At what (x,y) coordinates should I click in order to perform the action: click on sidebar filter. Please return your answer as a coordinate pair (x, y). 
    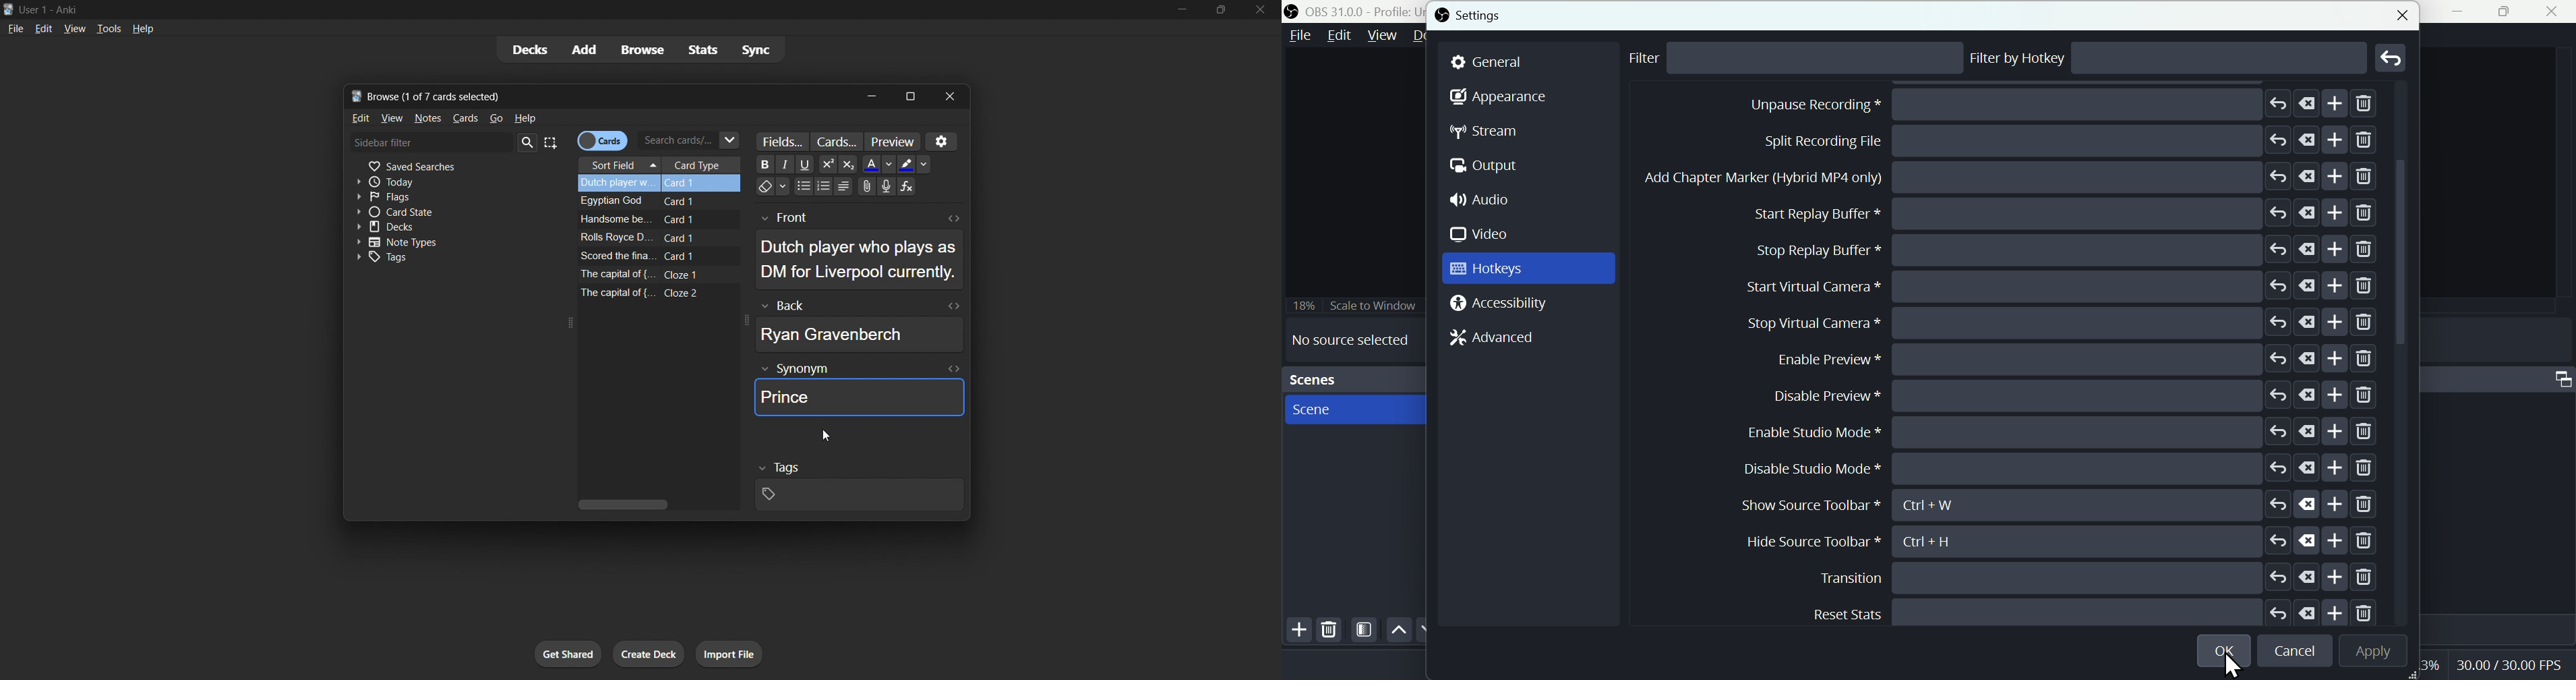
    Looking at the image, I should click on (441, 144).